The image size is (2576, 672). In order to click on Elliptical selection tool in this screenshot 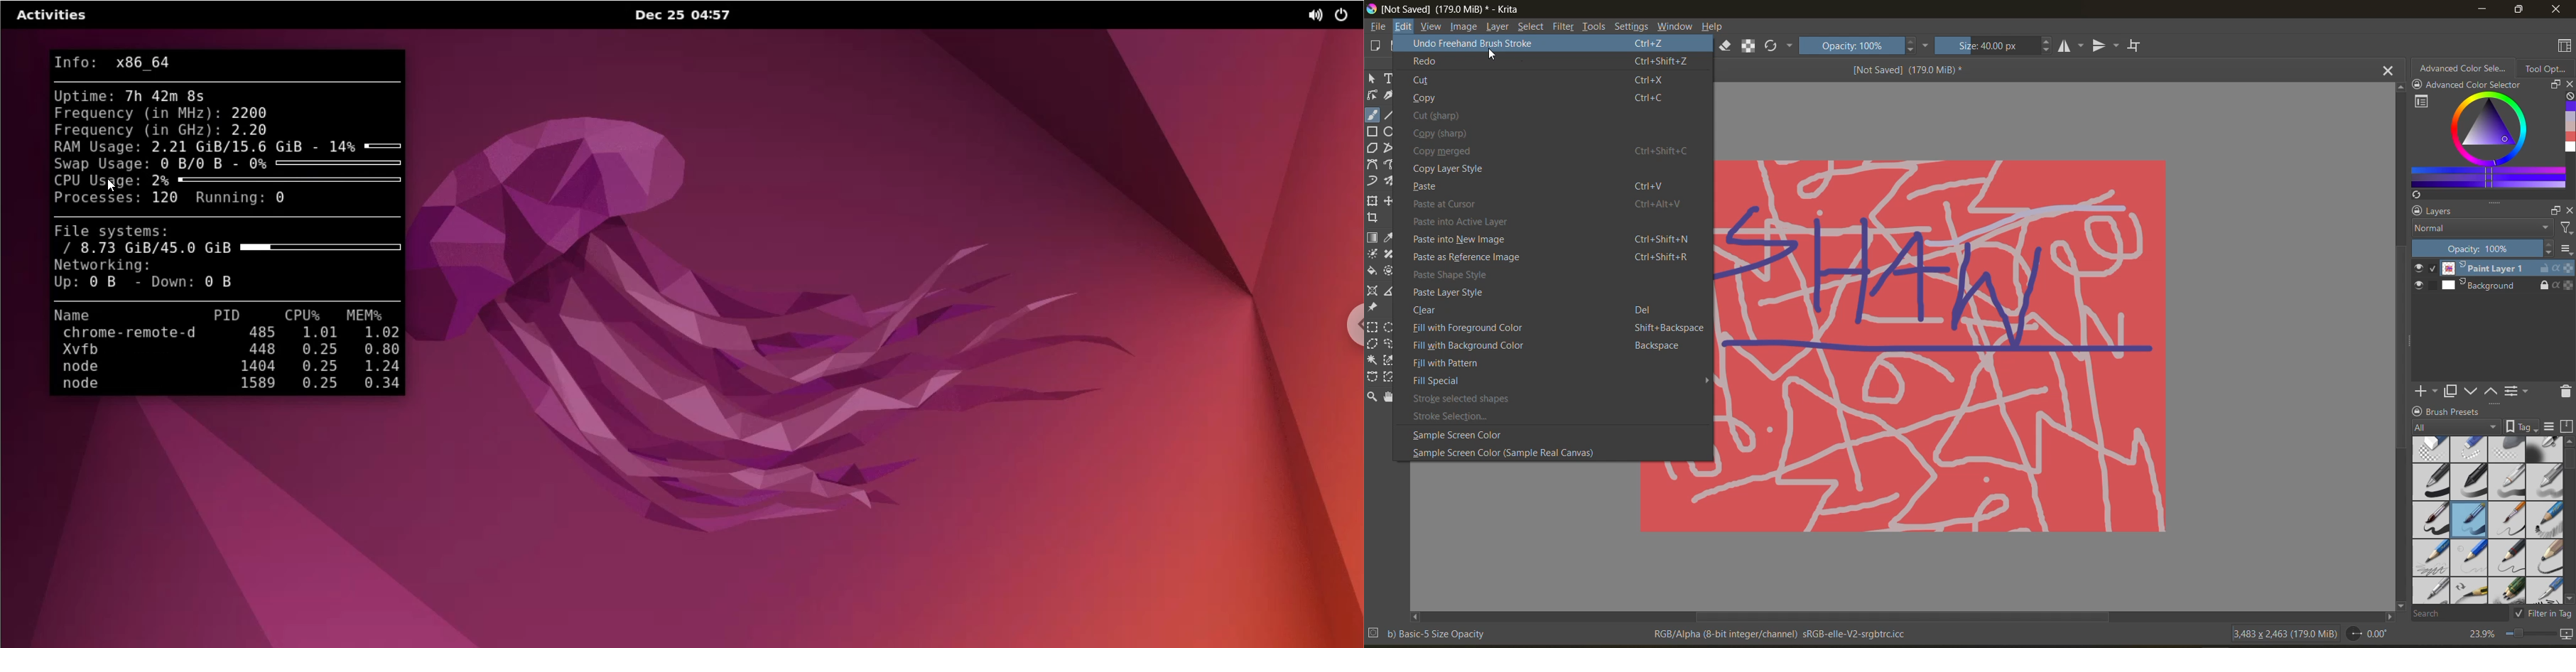, I will do `click(1392, 327)`.